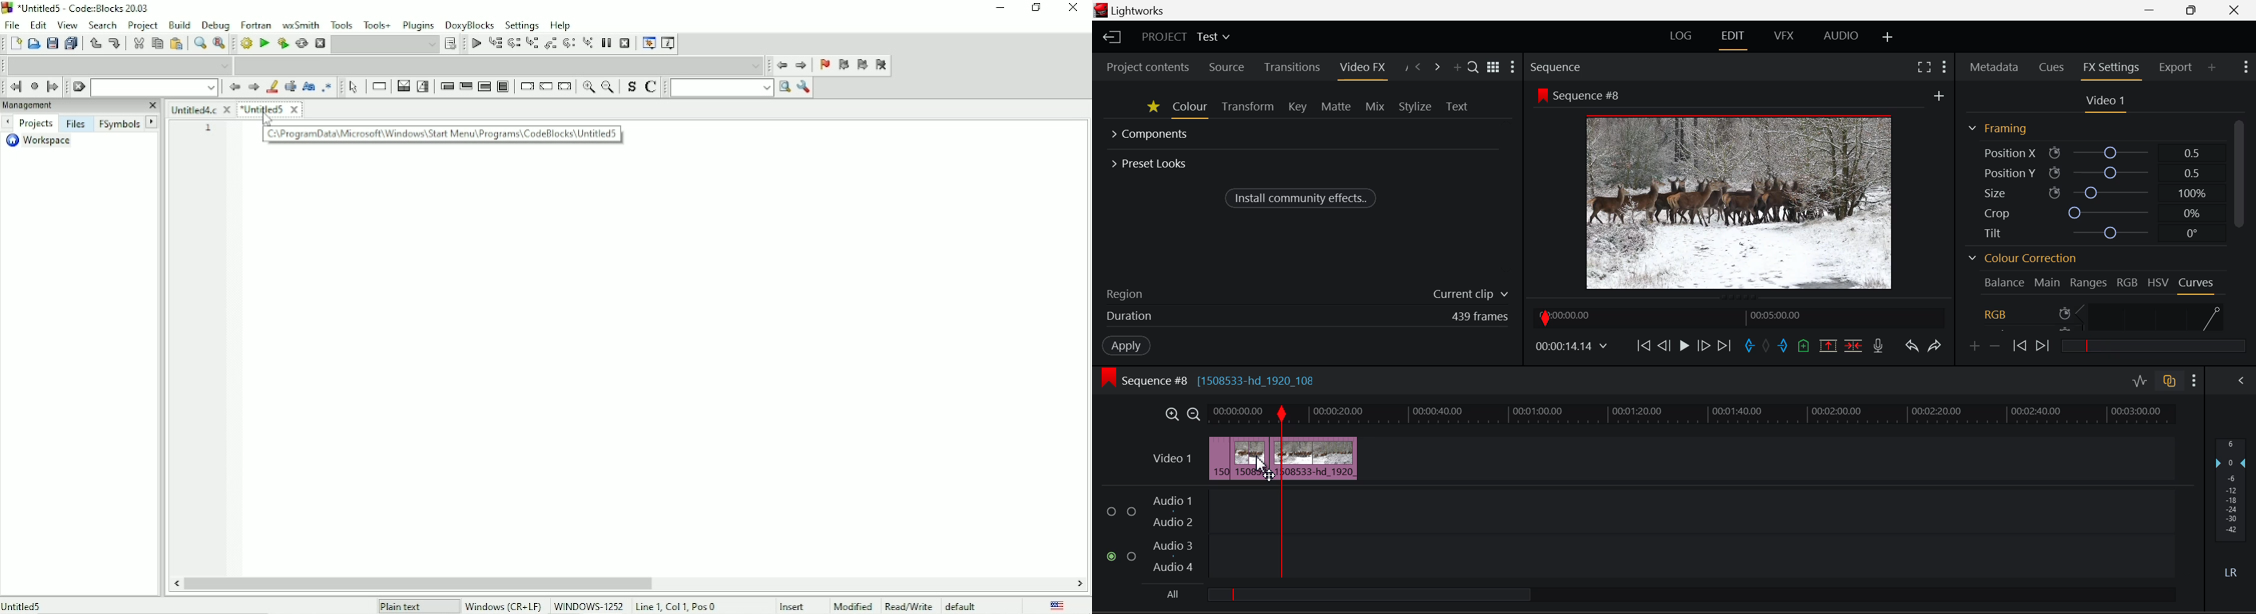 Image resolution: width=2268 pixels, height=616 pixels. I want to click on Stop debugger, so click(625, 43).